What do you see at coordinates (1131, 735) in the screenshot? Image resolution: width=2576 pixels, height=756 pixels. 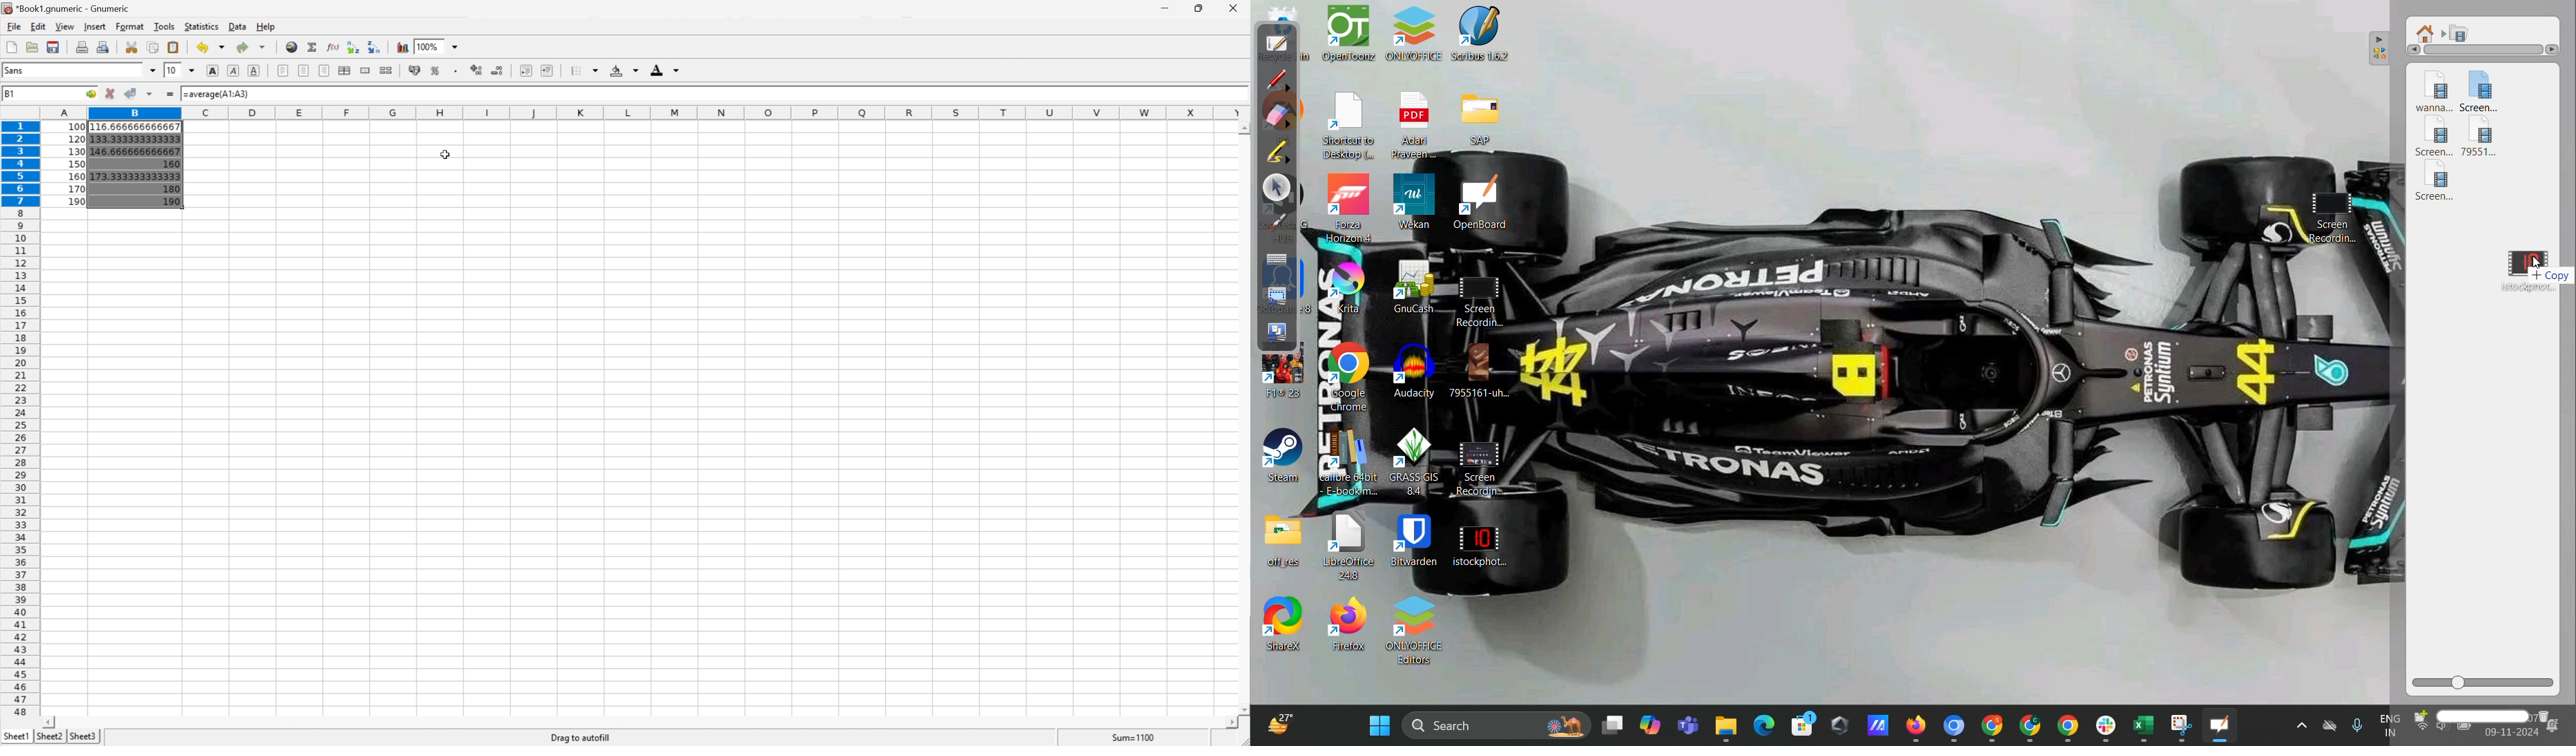 I see `Sum=1100` at bounding box center [1131, 735].